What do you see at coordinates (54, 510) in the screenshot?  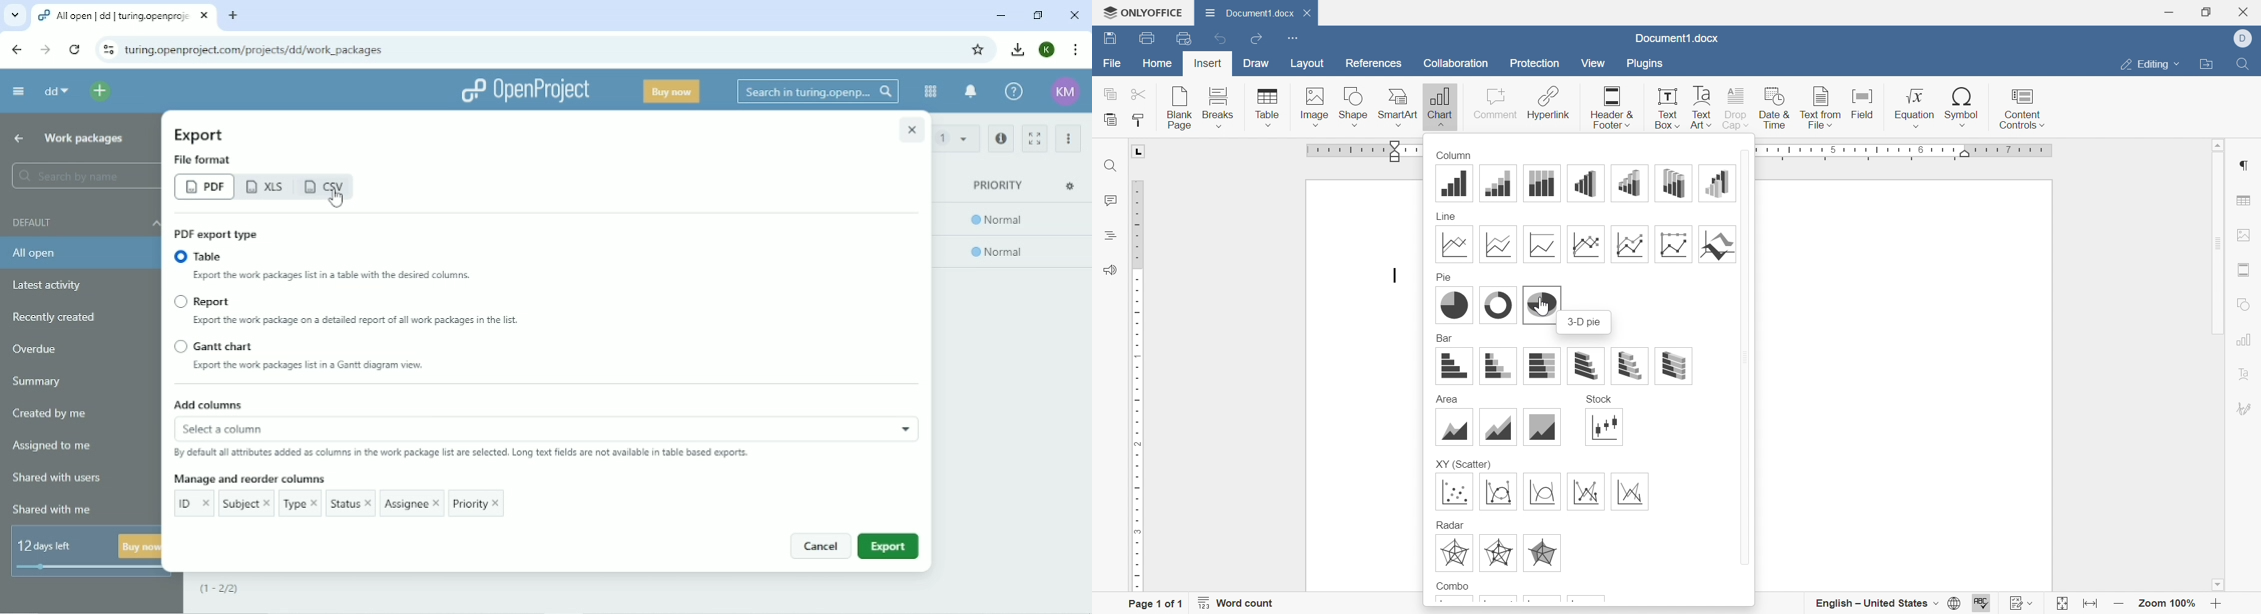 I see `Shared with me` at bounding box center [54, 510].